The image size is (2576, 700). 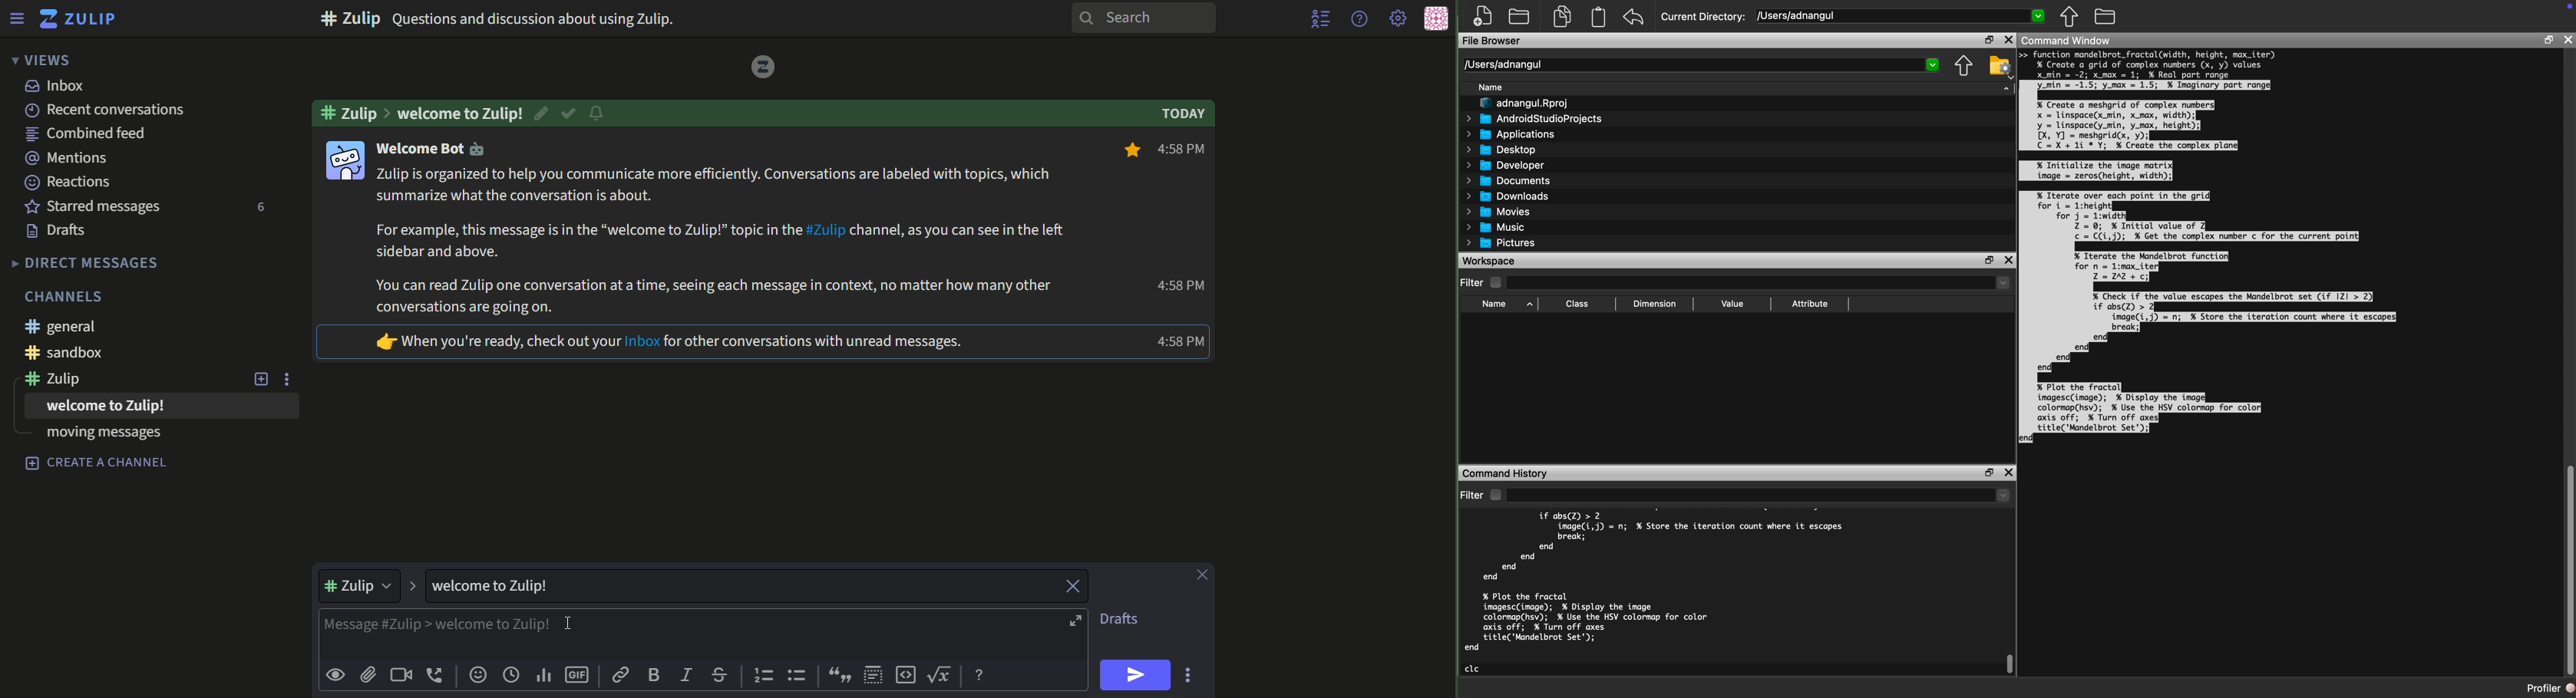 I want to click on text, so click(x=501, y=586).